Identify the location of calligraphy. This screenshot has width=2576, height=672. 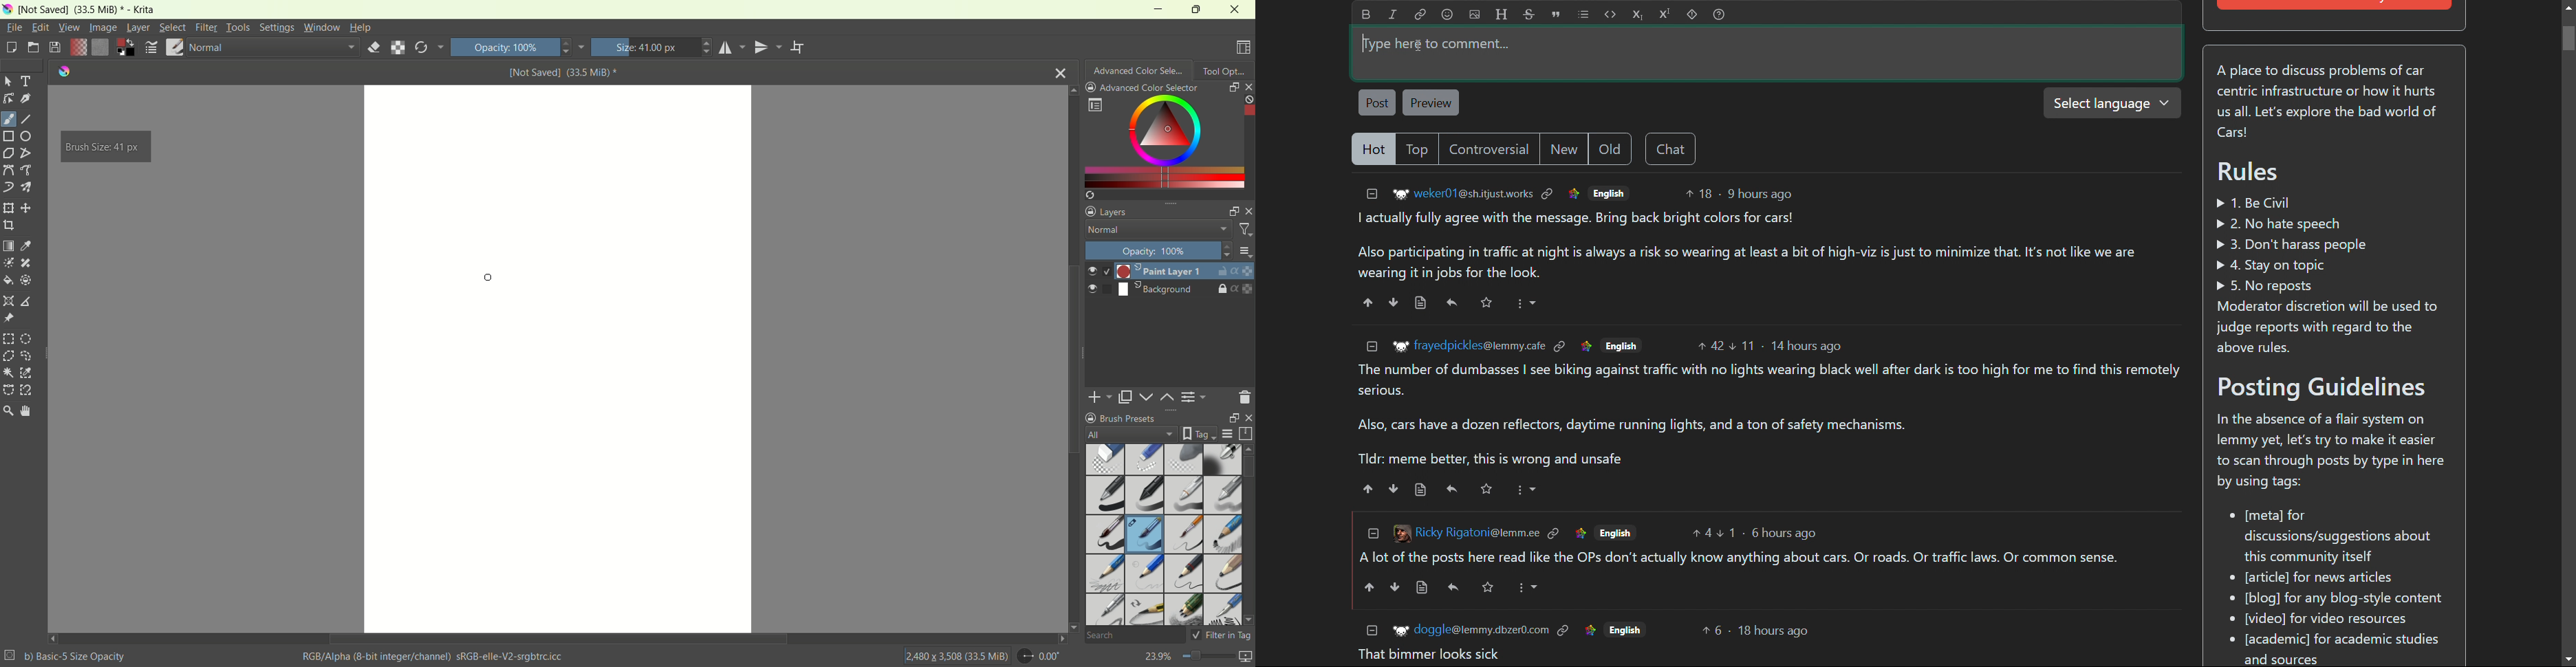
(27, 99).